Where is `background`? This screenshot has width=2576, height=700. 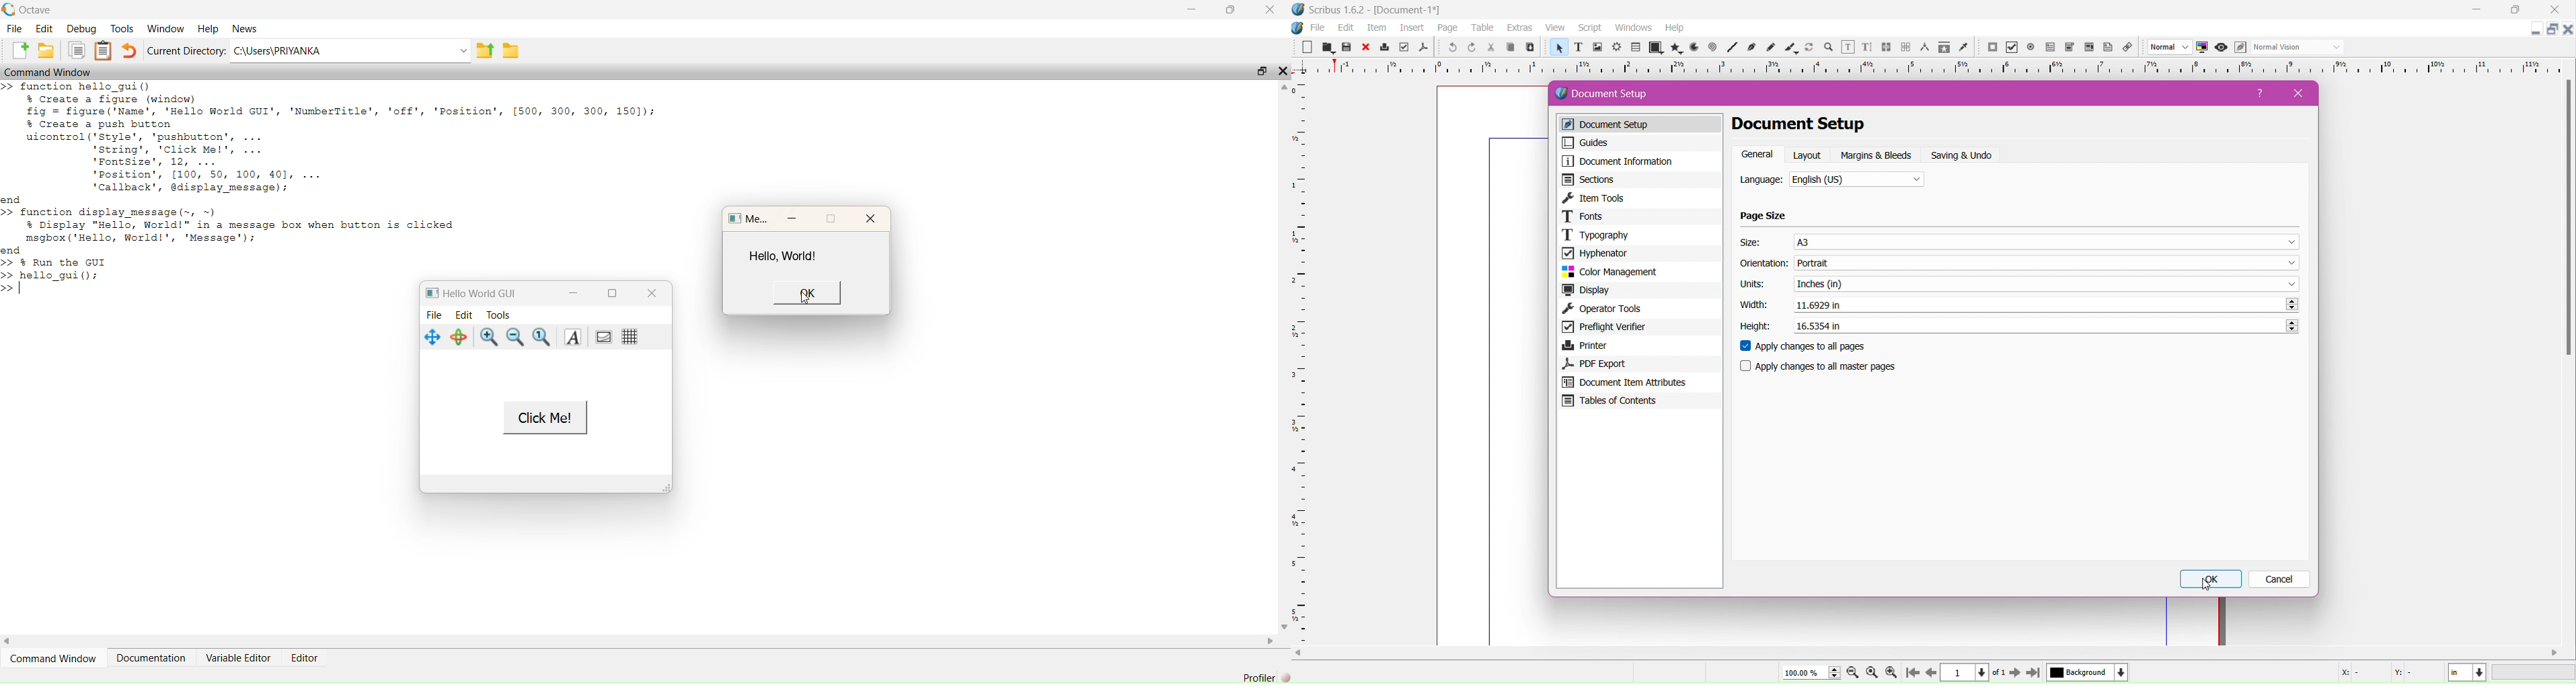
background is located at coordinates (2088, 672).